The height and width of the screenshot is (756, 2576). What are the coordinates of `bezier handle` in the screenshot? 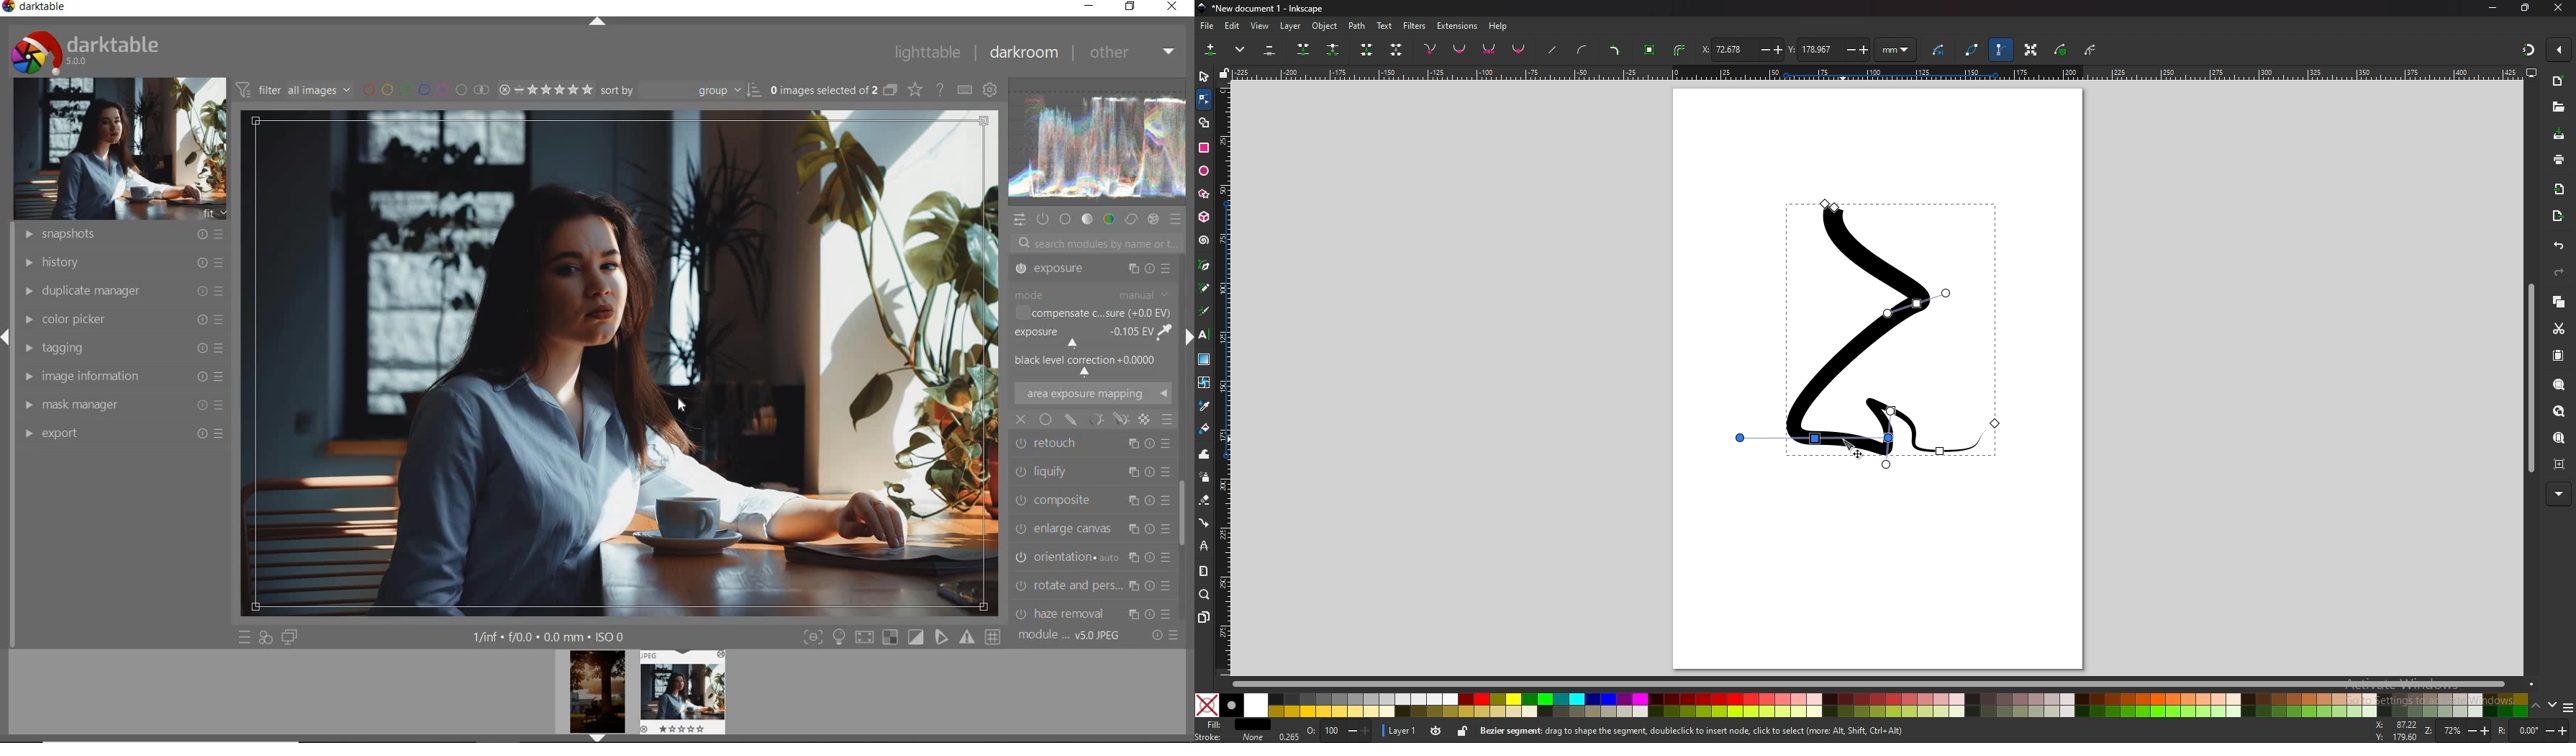 It's located at (2001, 50).